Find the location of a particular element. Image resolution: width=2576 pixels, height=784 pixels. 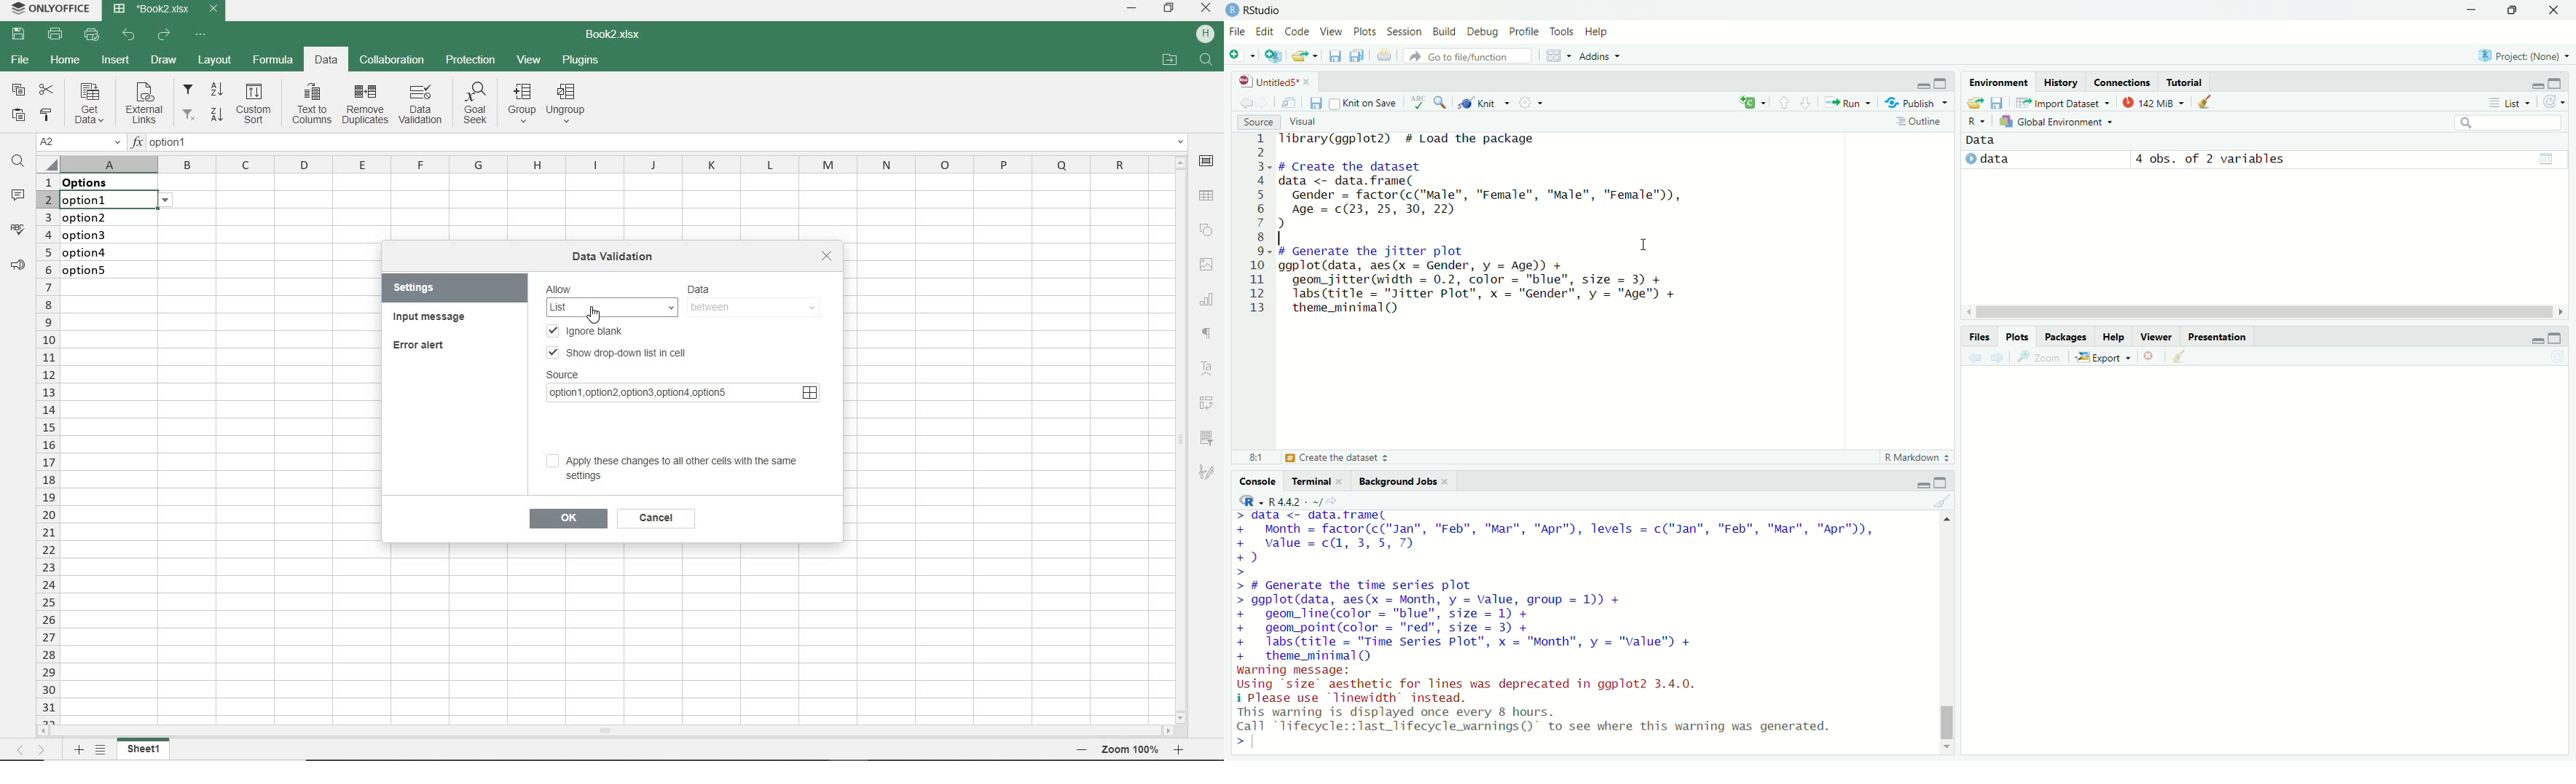

plots is located at coordinates (1365, 30).